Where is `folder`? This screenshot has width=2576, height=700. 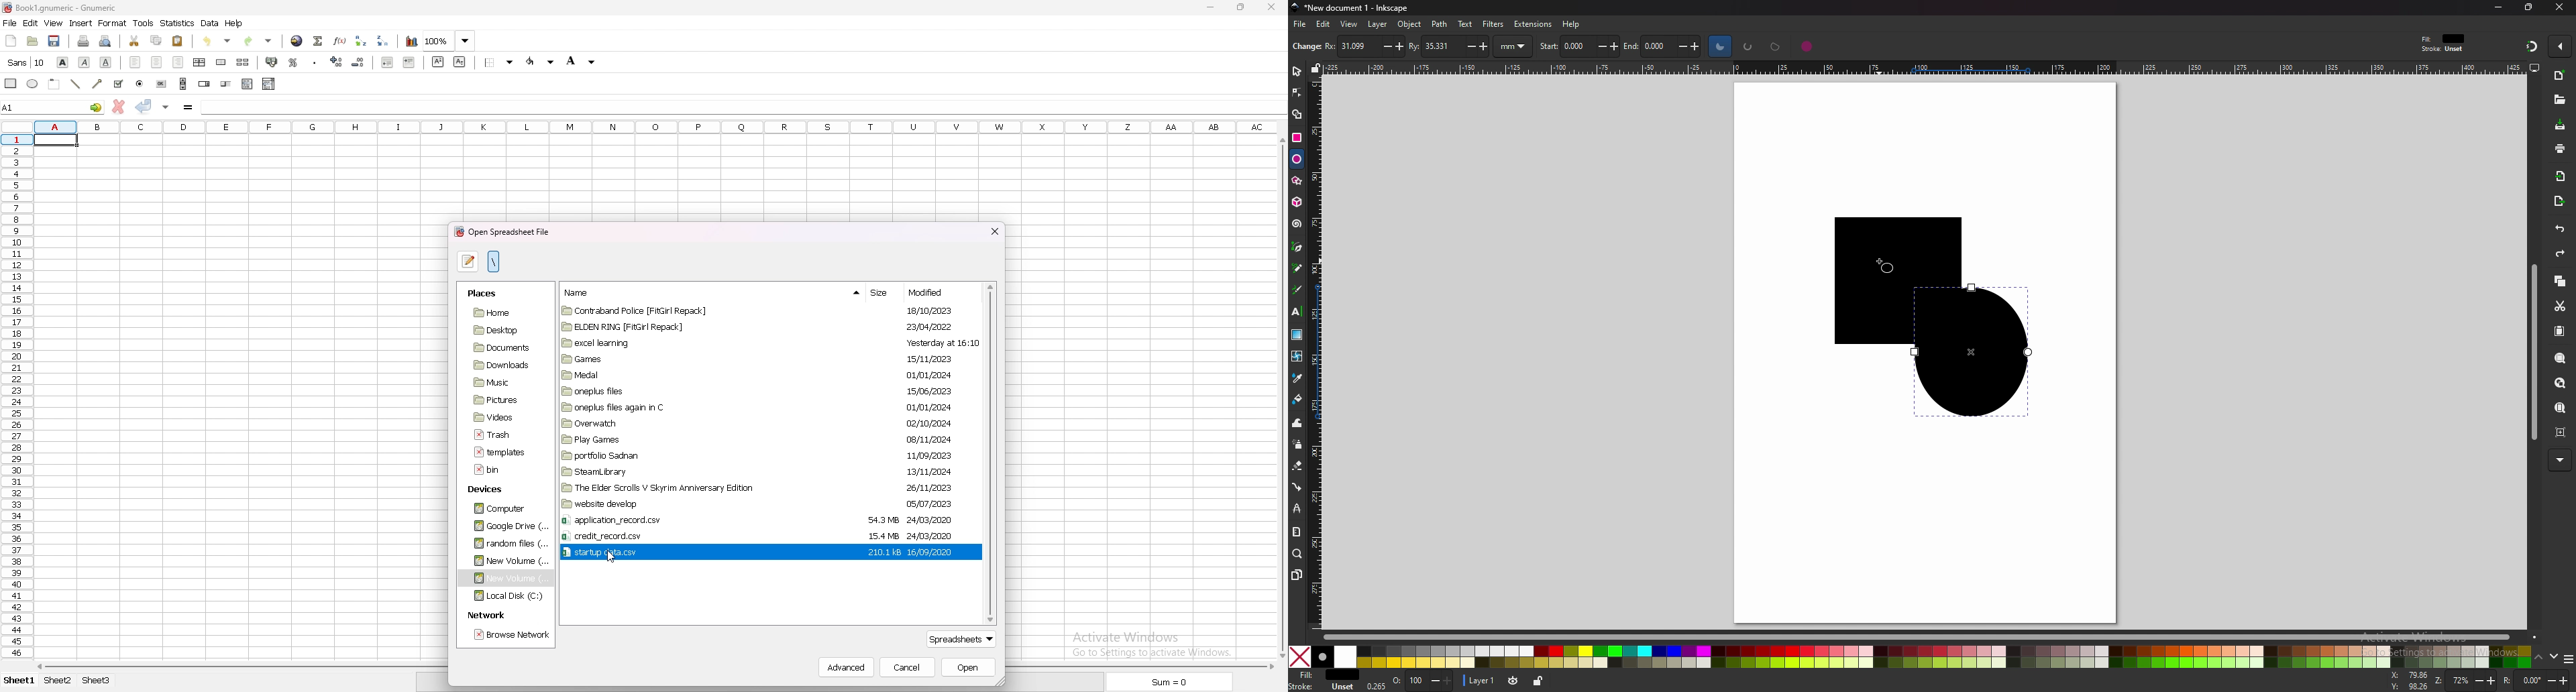 folder is located at coordinates (718, 471).